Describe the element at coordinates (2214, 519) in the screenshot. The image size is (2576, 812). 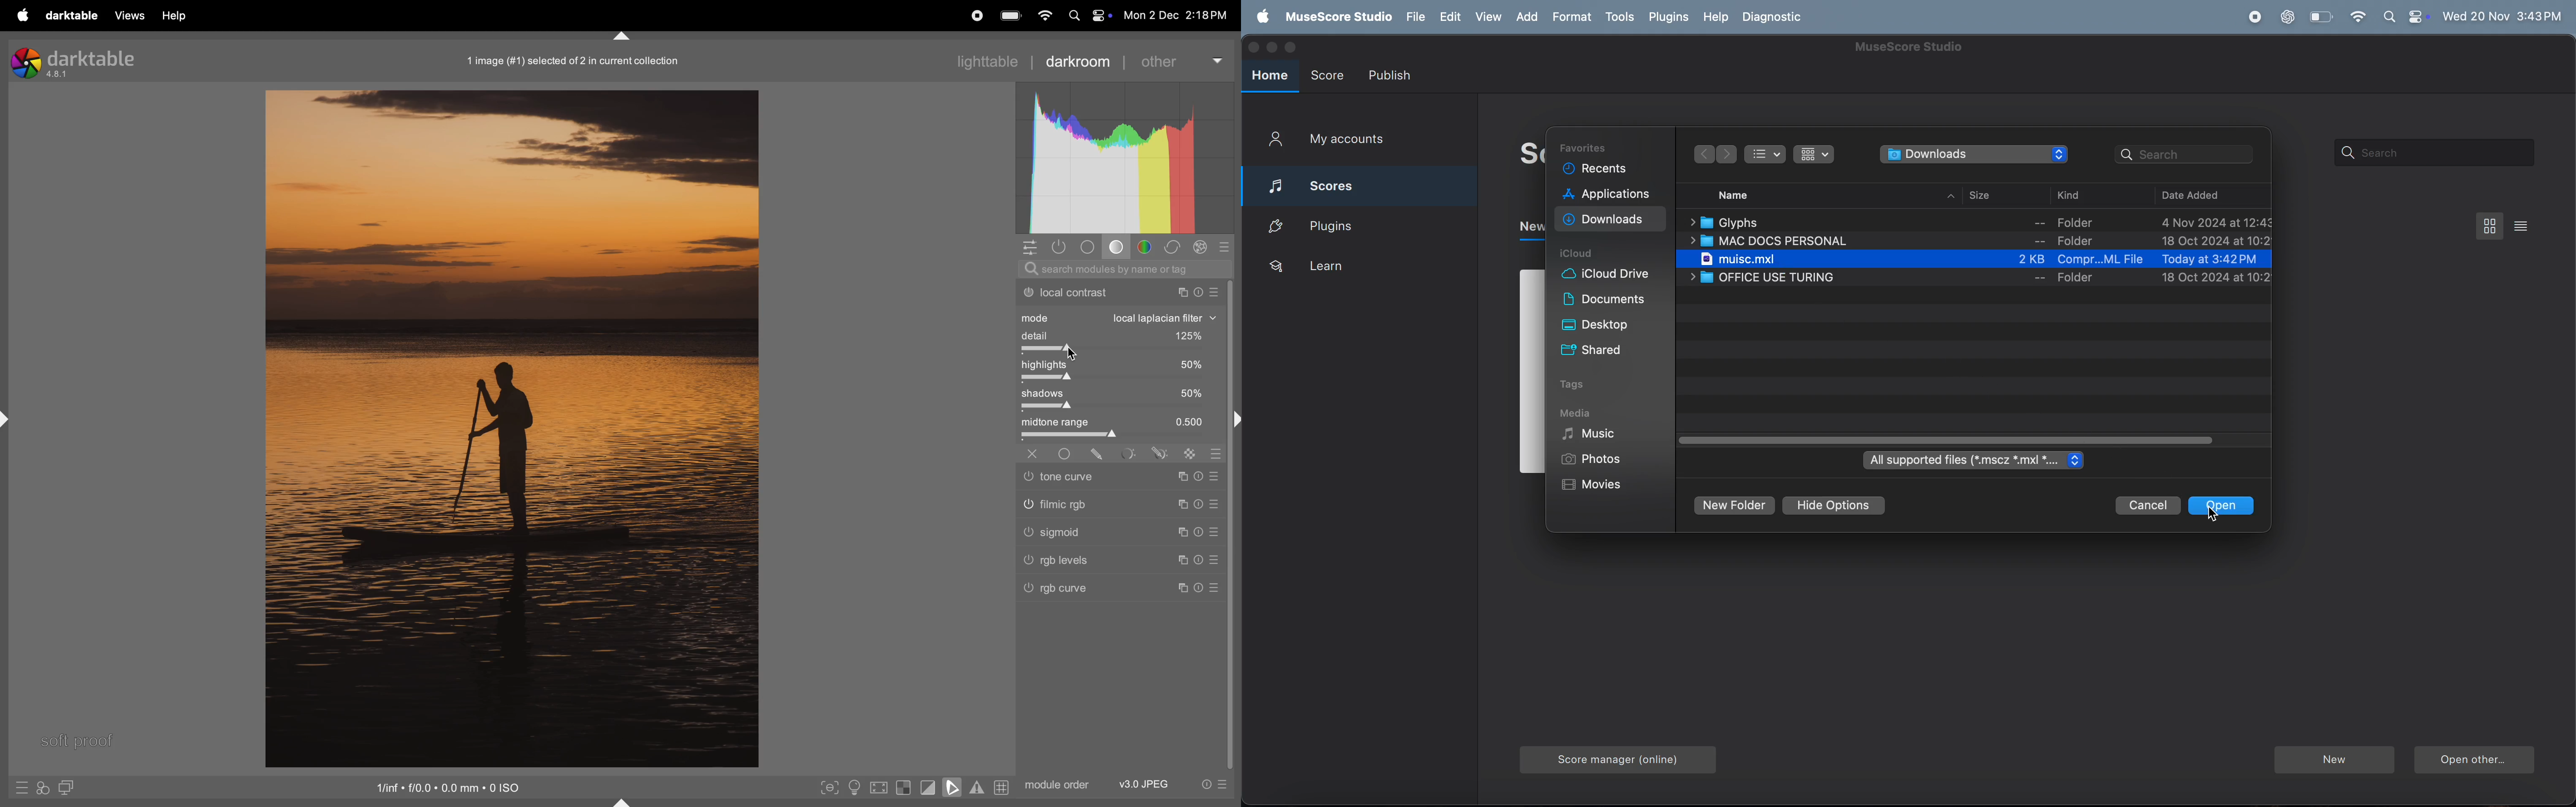
I see `cursor` at that location.